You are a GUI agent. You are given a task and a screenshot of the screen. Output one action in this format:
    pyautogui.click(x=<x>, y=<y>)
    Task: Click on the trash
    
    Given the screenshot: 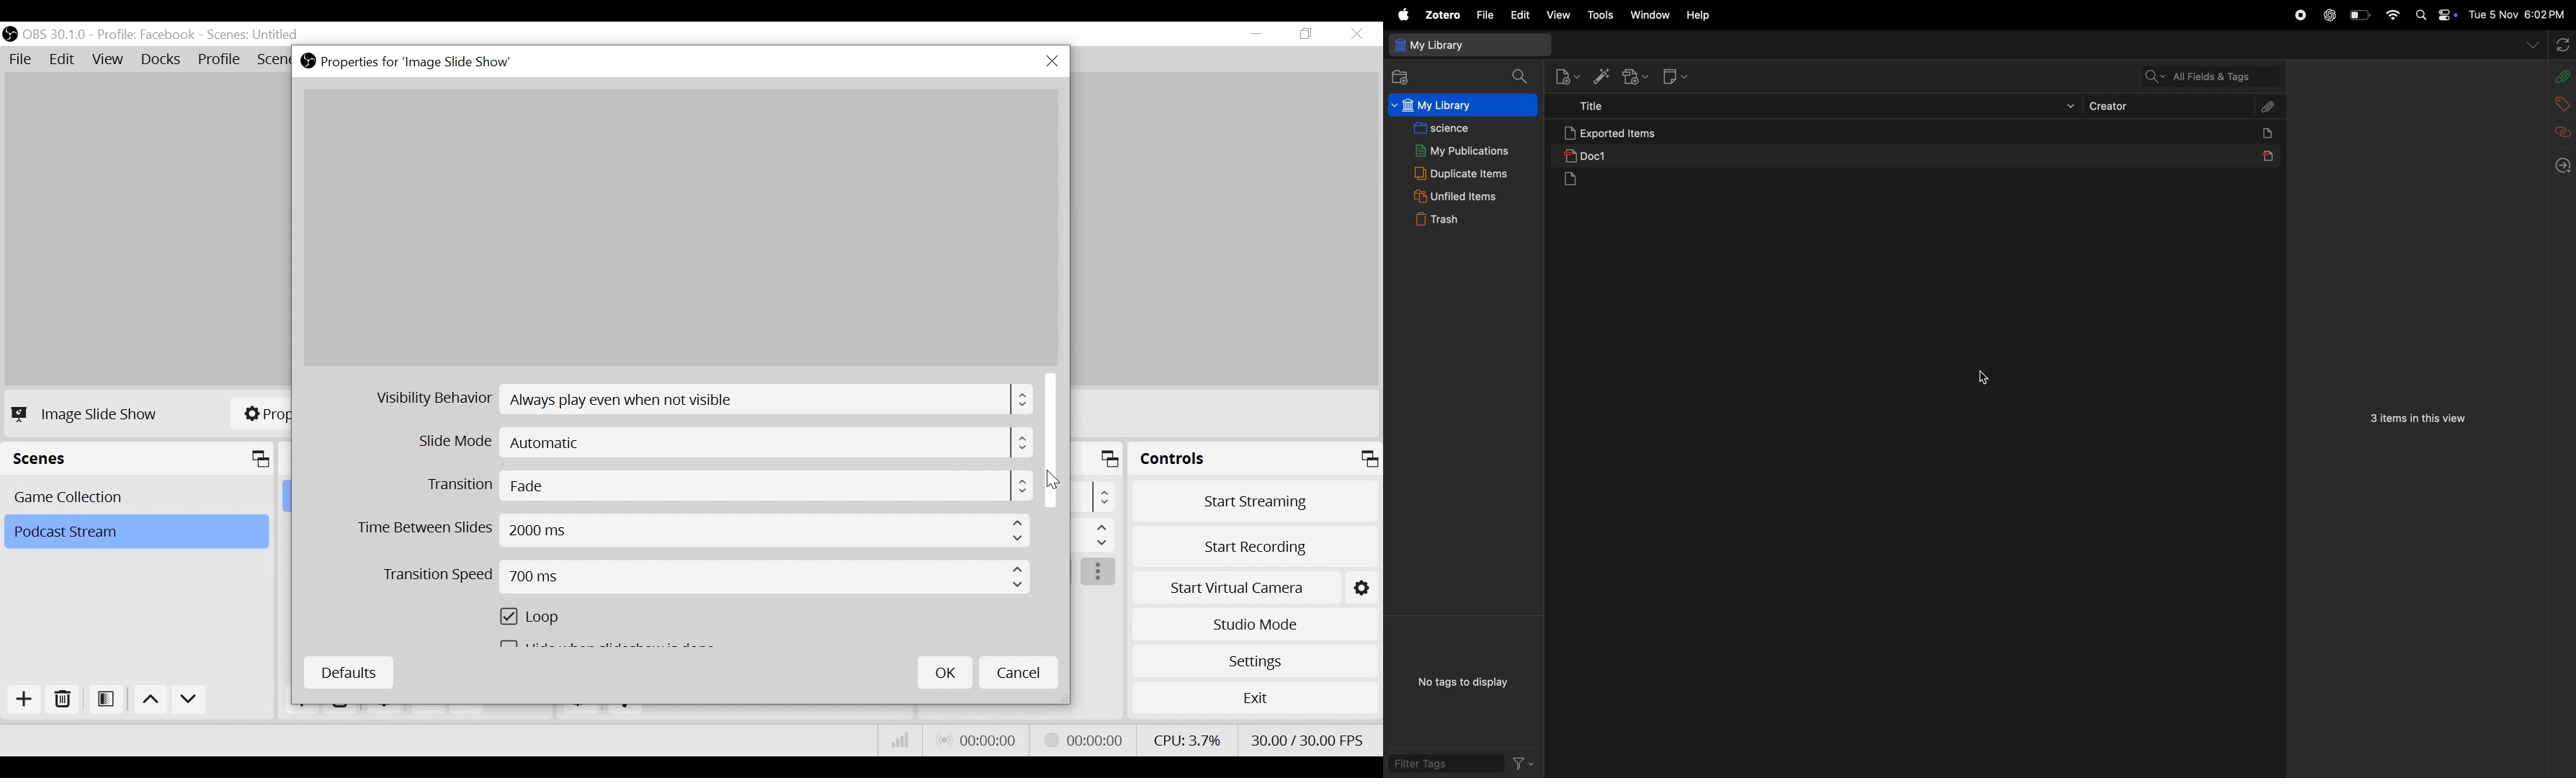 What is the action you would take?
    pyautogui.click(x=1457, y=221)
    